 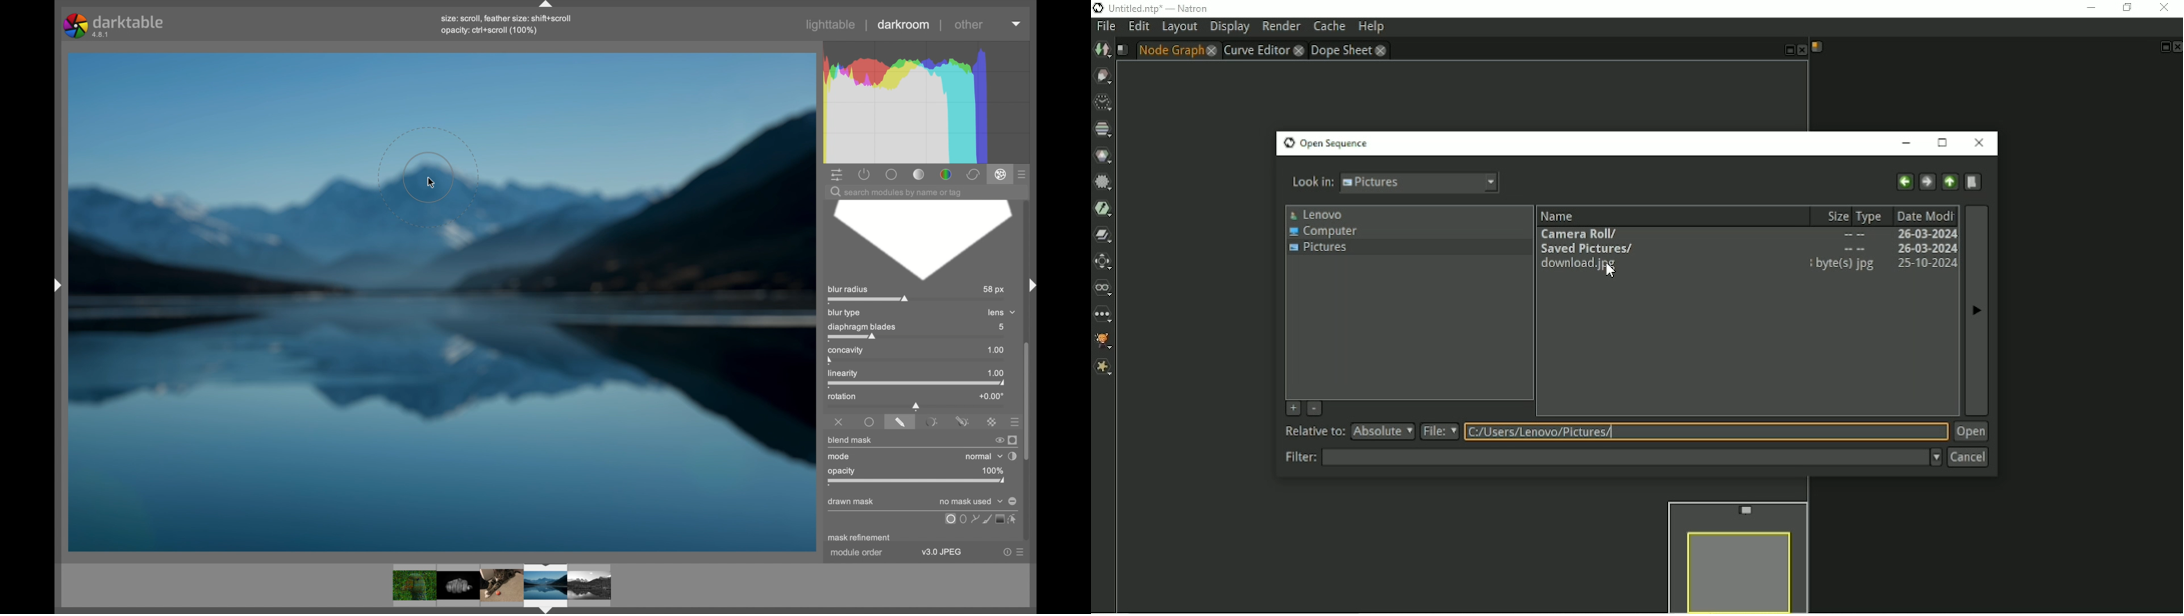 What do you see at coordinates (864, 174) in the screenshot?
I see `show active modules only` at bounding box center [864, 174].